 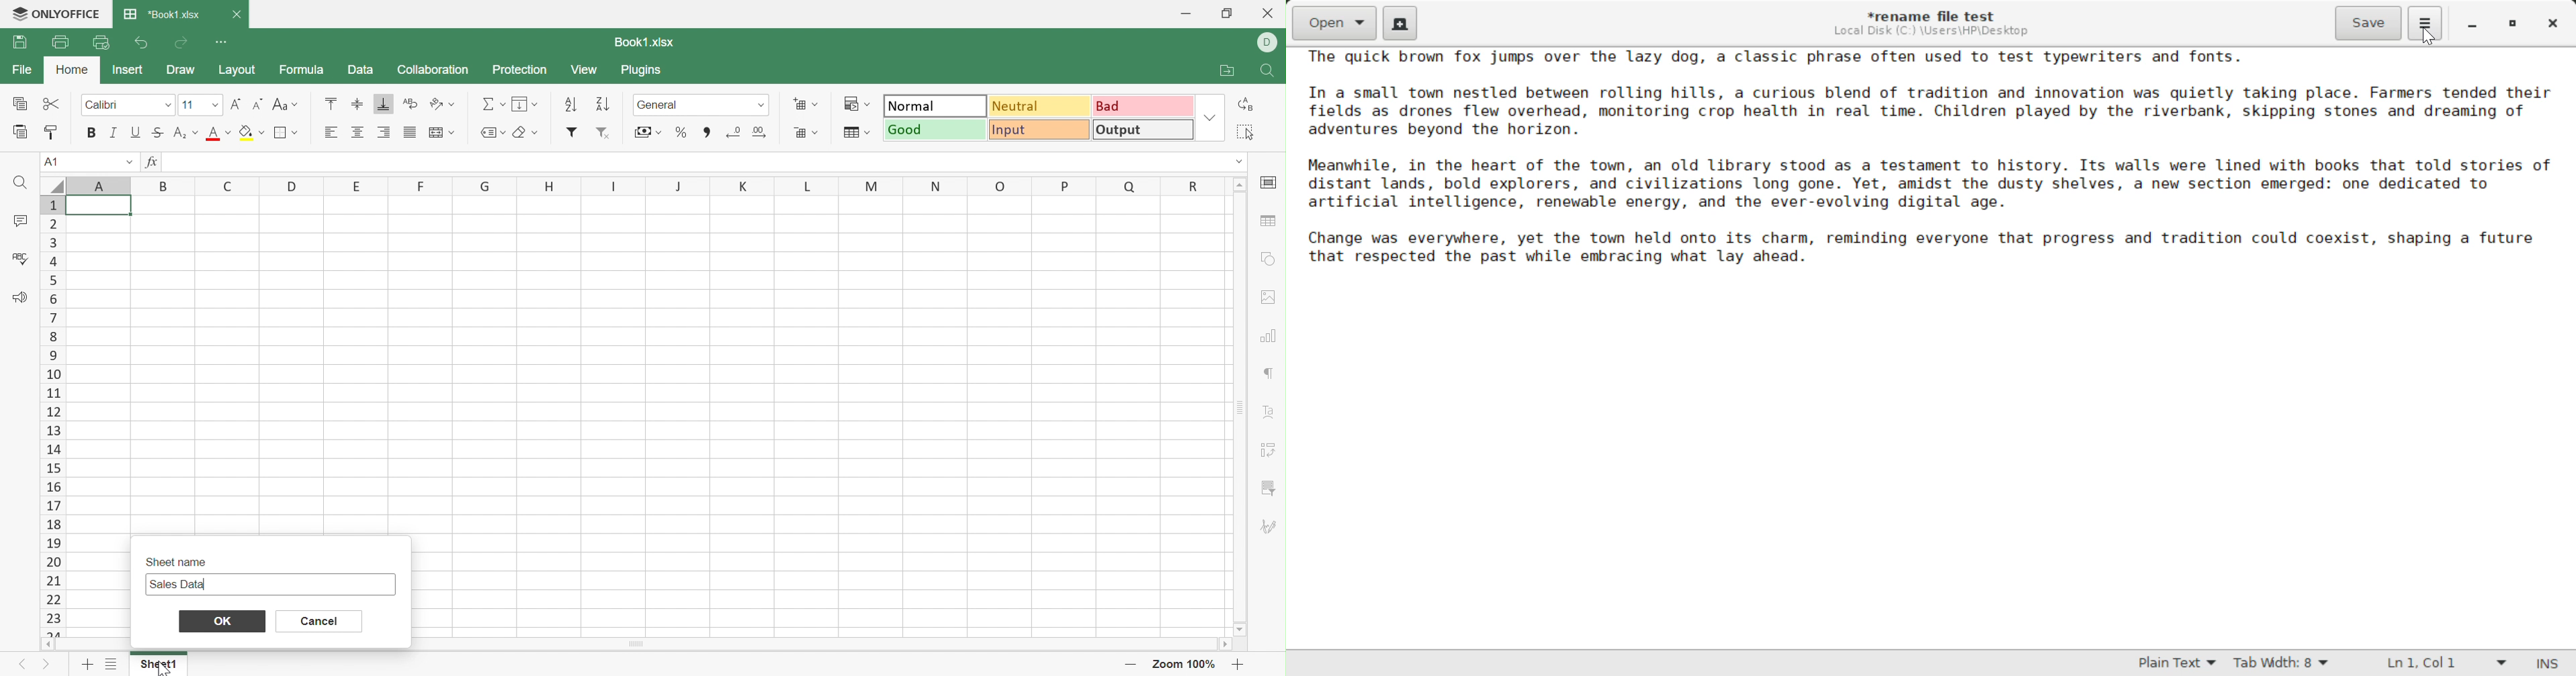 What do you see at coordinates (54, 416) in the screenshot?
I see `Row Numbers` at bounding box center [54, 416].